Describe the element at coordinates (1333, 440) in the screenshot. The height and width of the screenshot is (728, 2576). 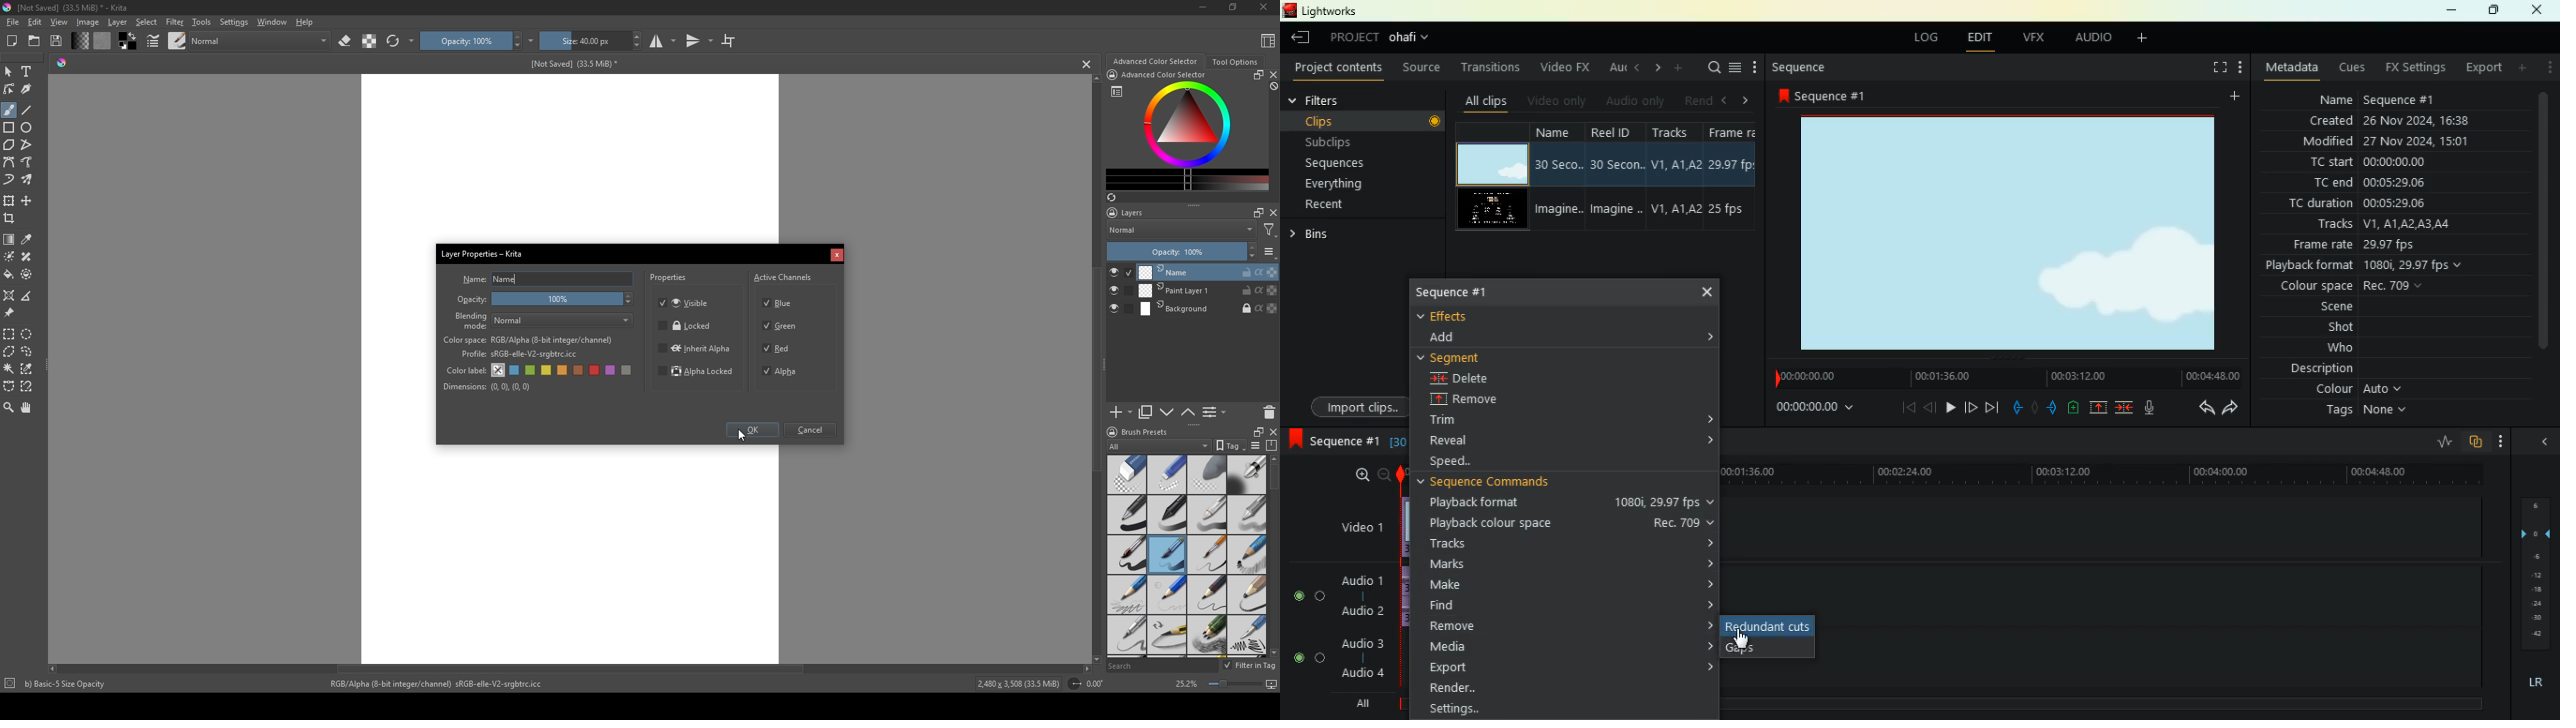
I see `sequence` at that location.